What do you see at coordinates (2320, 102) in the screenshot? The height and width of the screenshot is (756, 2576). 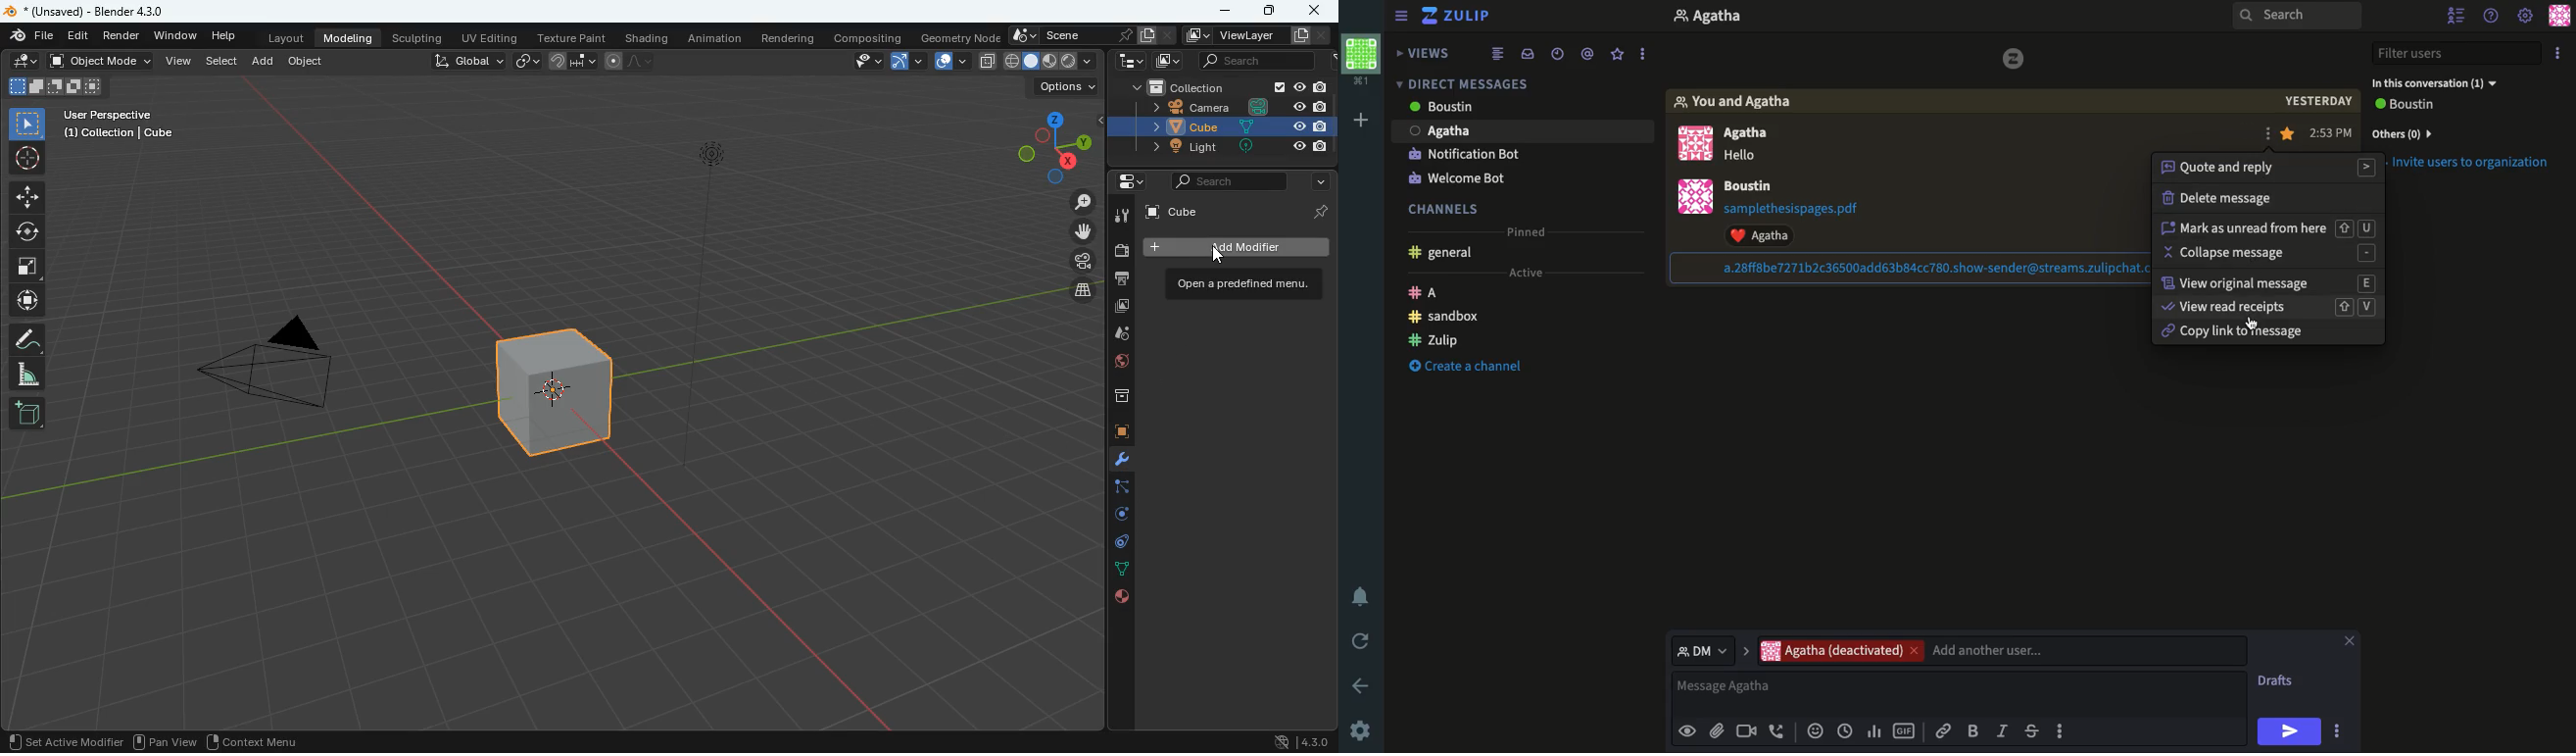 I see `yesterday` at bounding box center [2320, 102].